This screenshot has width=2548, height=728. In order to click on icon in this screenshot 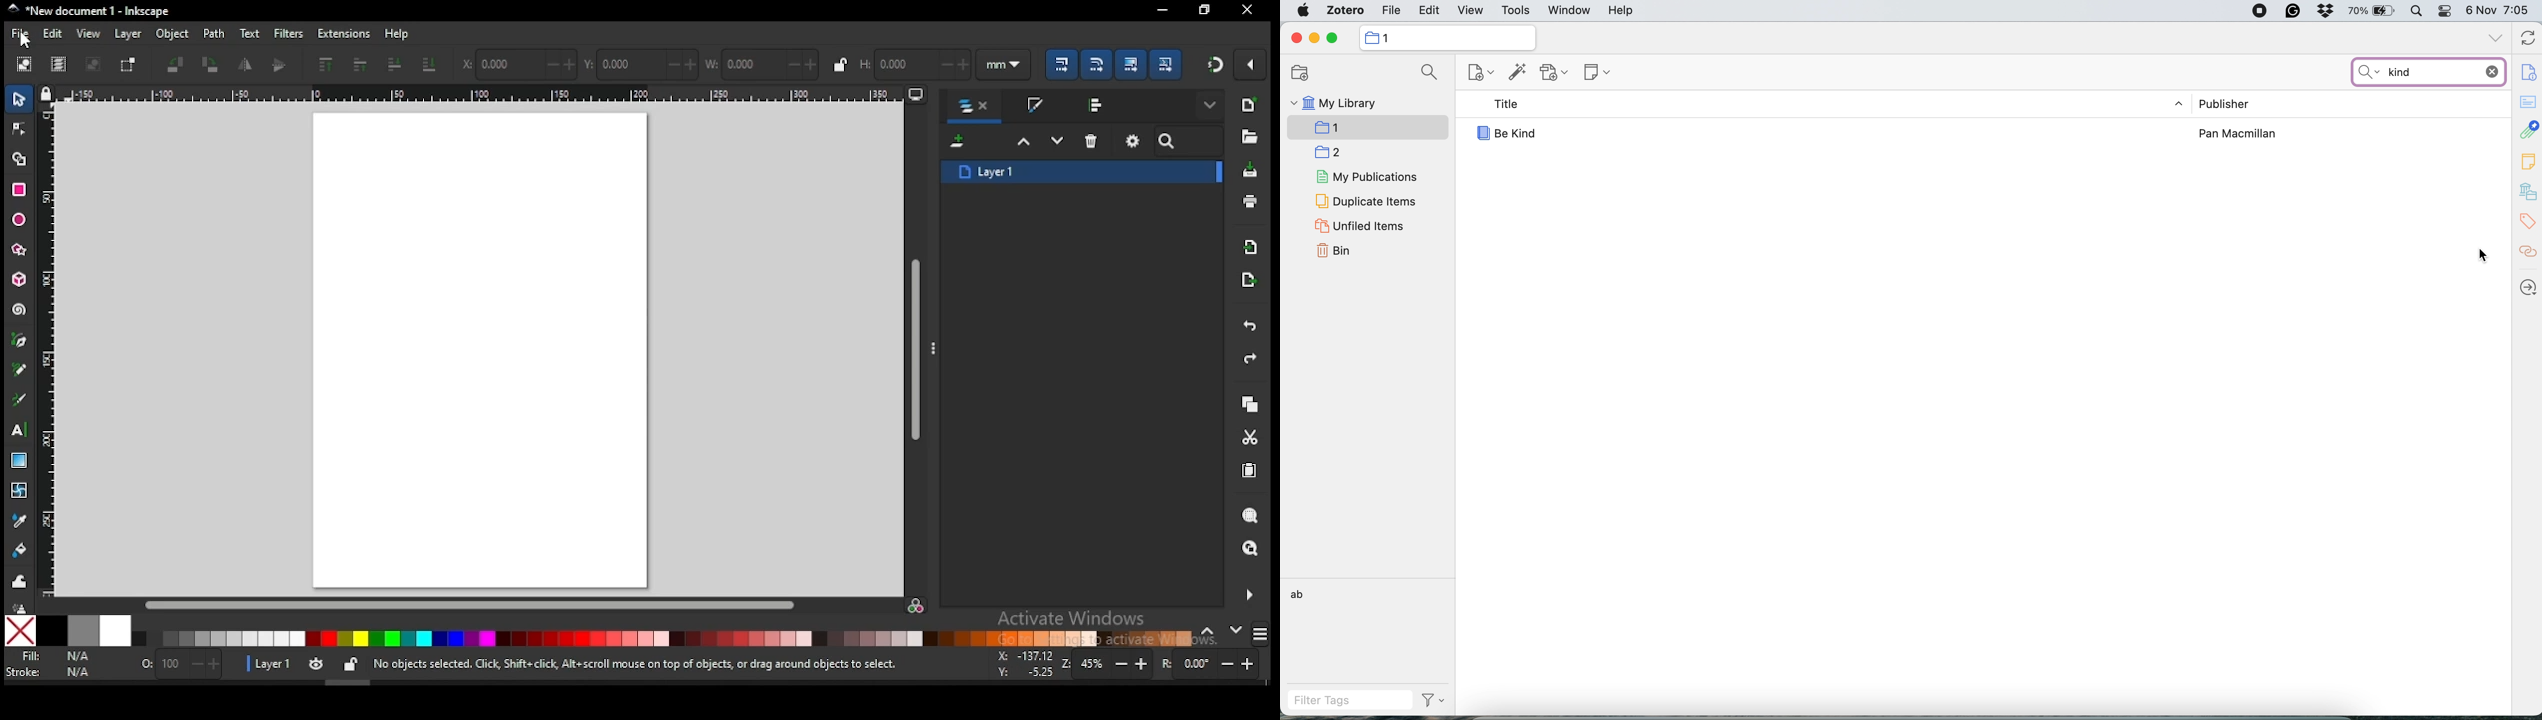, I will do `click(1373, 38)`.